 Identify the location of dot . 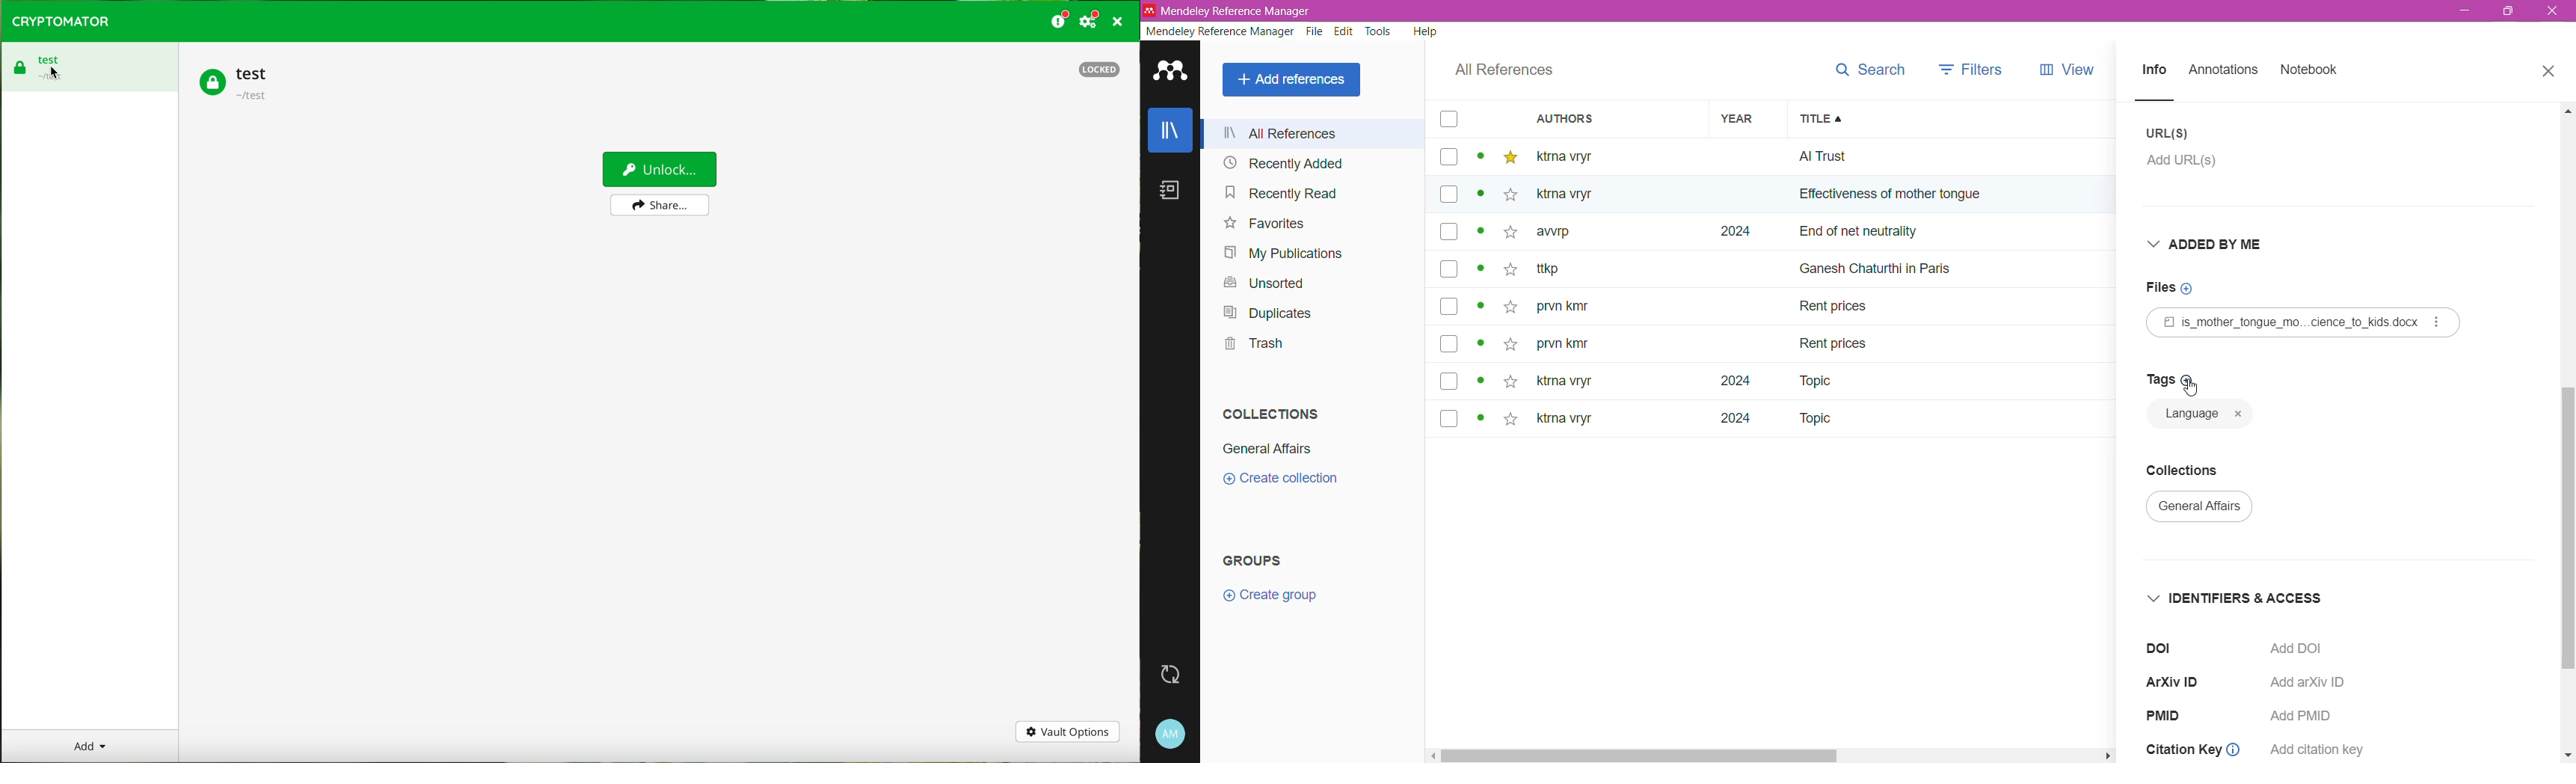
(1476, 199).